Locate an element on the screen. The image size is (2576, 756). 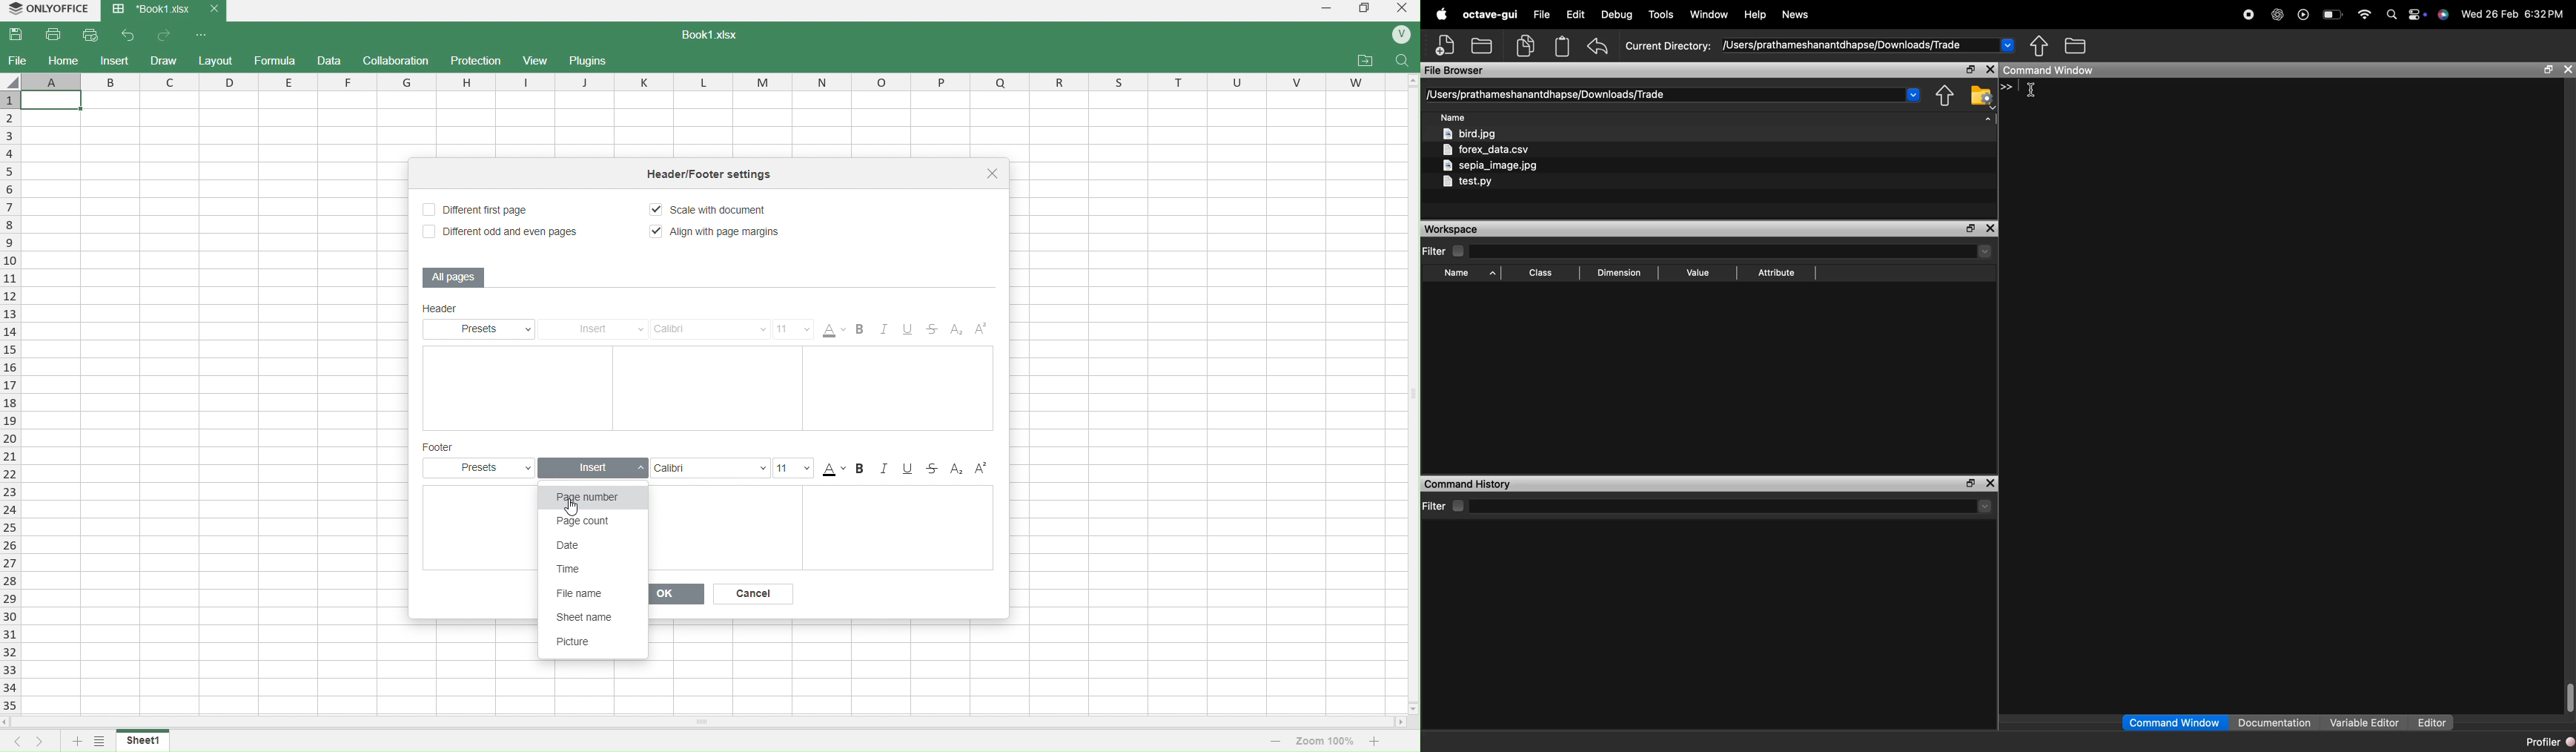
Align with Page Margins is located at coordinates (718, 232).